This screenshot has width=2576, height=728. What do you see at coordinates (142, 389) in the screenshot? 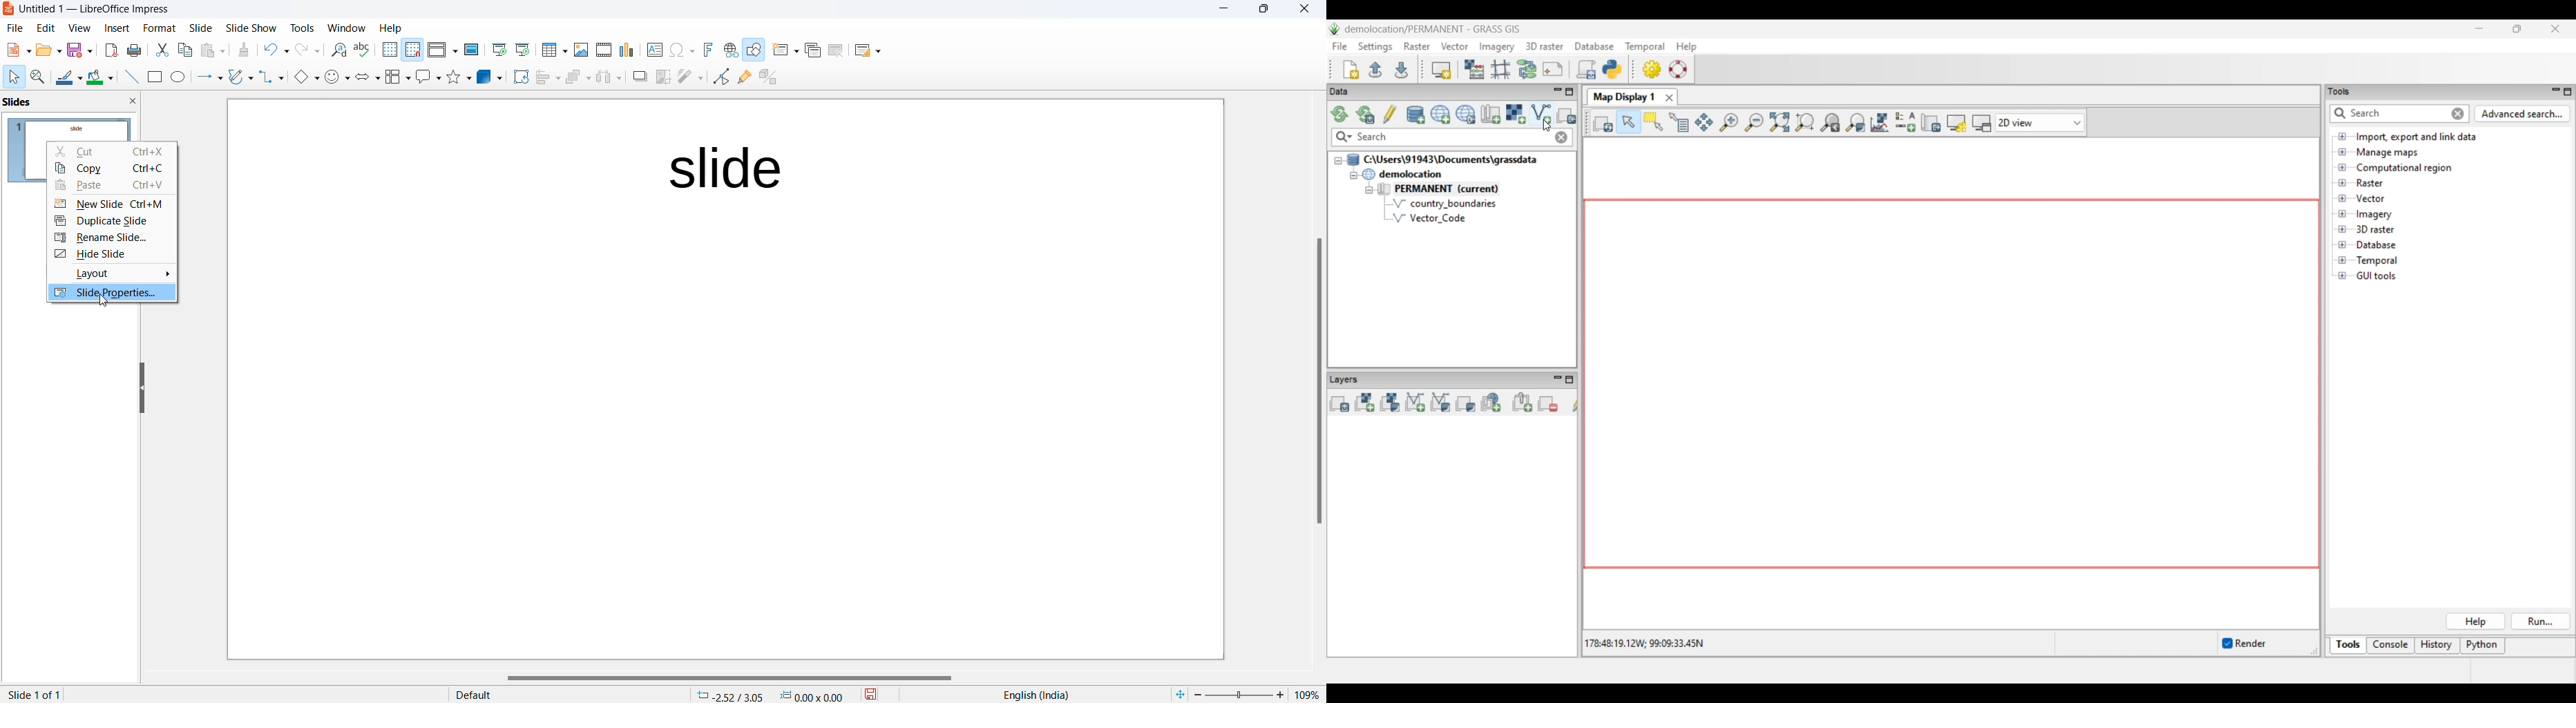
I see `resize` at bounding box center [142, 389].